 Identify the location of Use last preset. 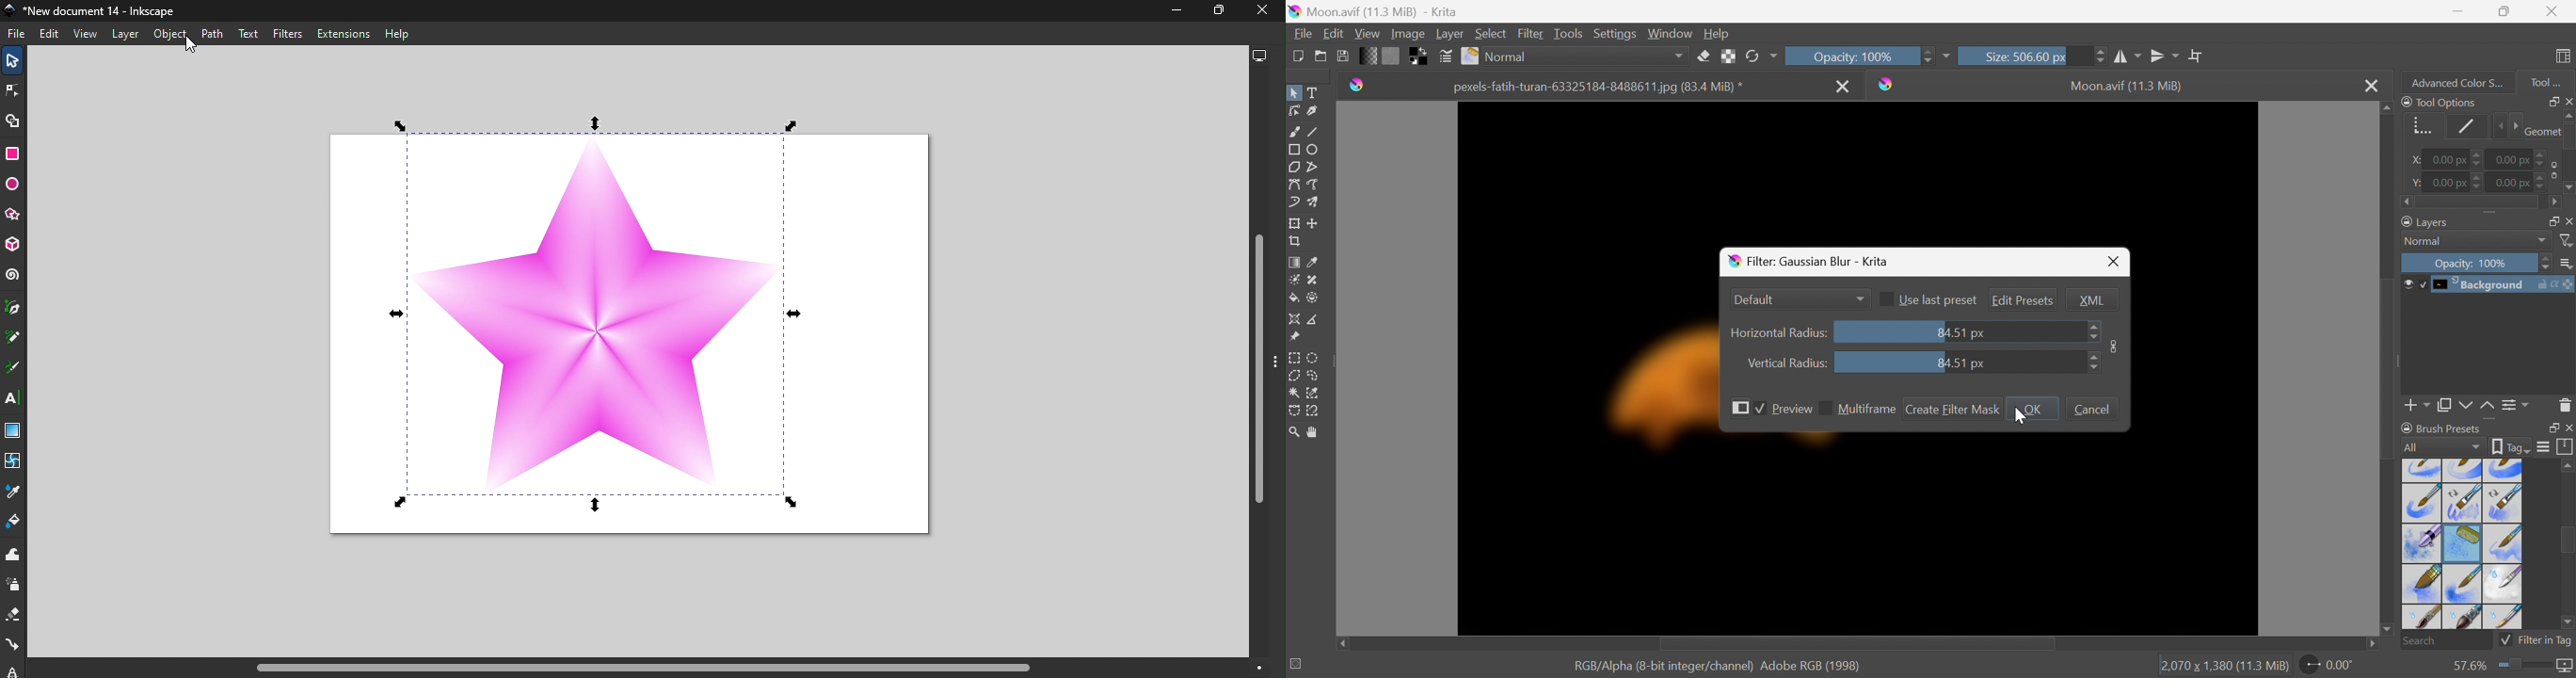
(1939, 300).